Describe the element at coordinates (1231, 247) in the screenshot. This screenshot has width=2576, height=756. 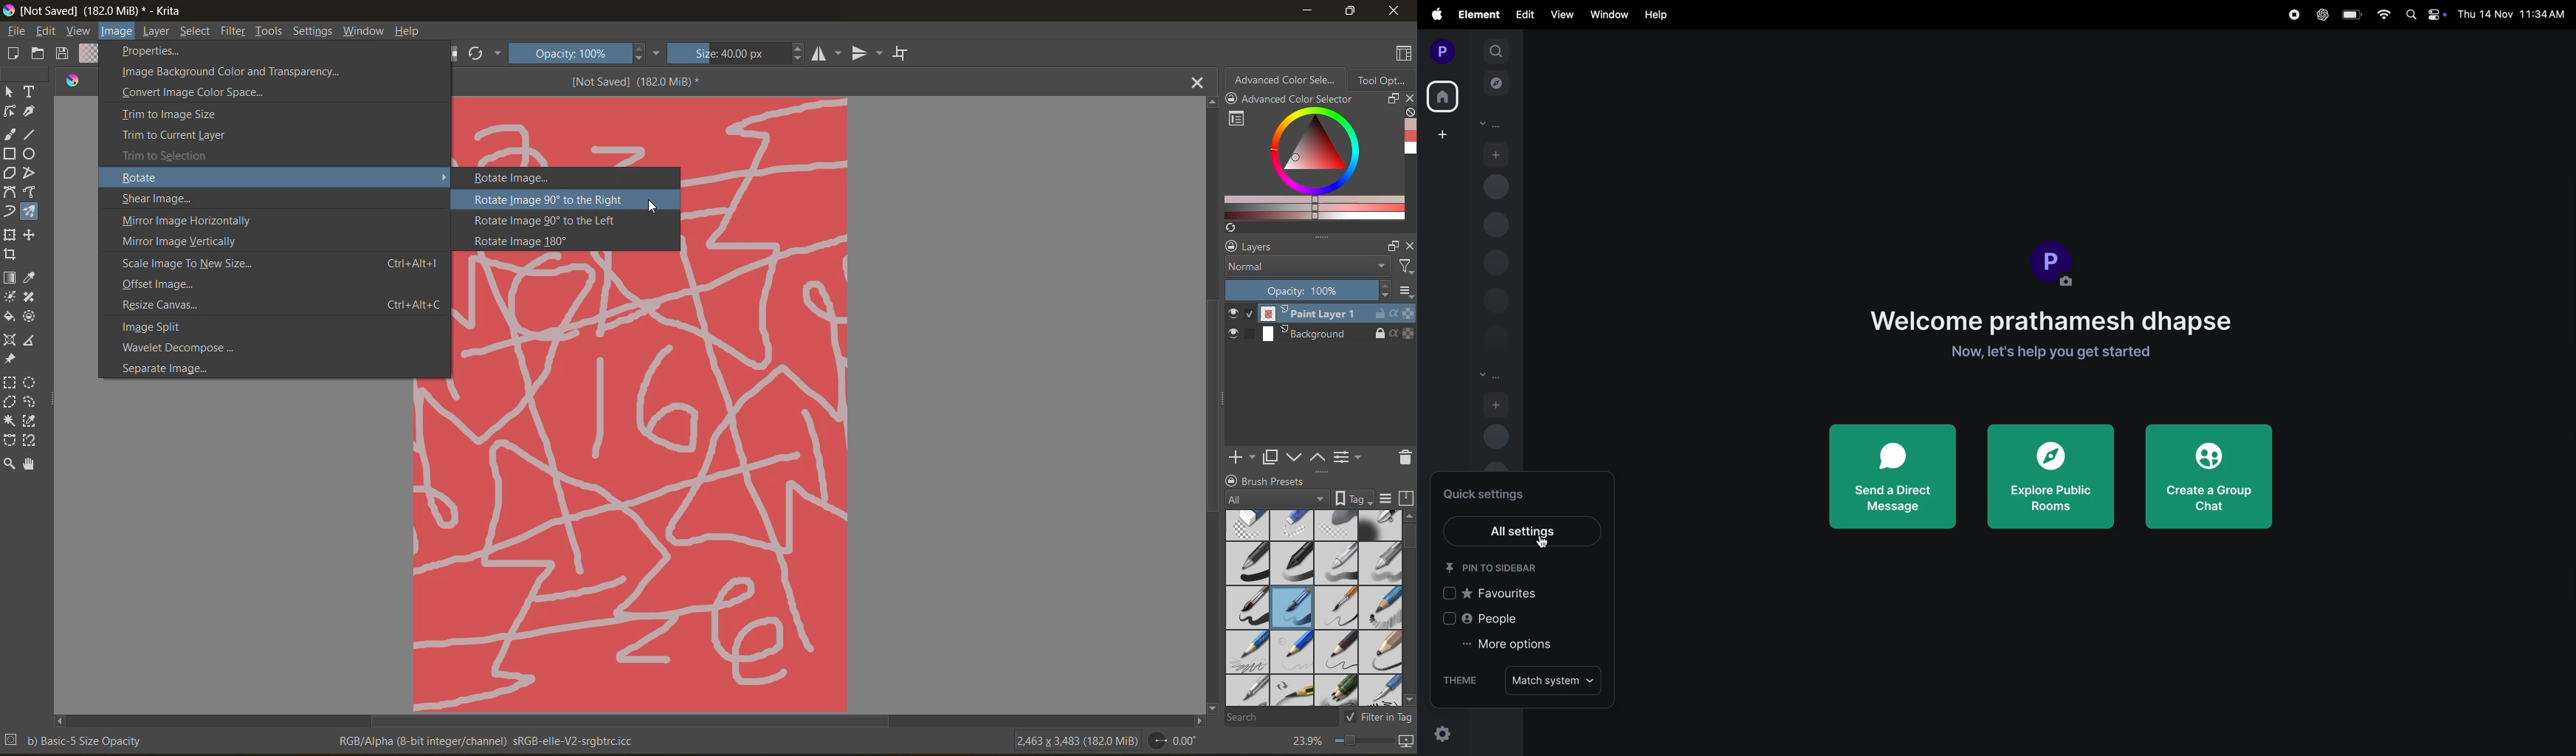
I see `lock docker` at that location.